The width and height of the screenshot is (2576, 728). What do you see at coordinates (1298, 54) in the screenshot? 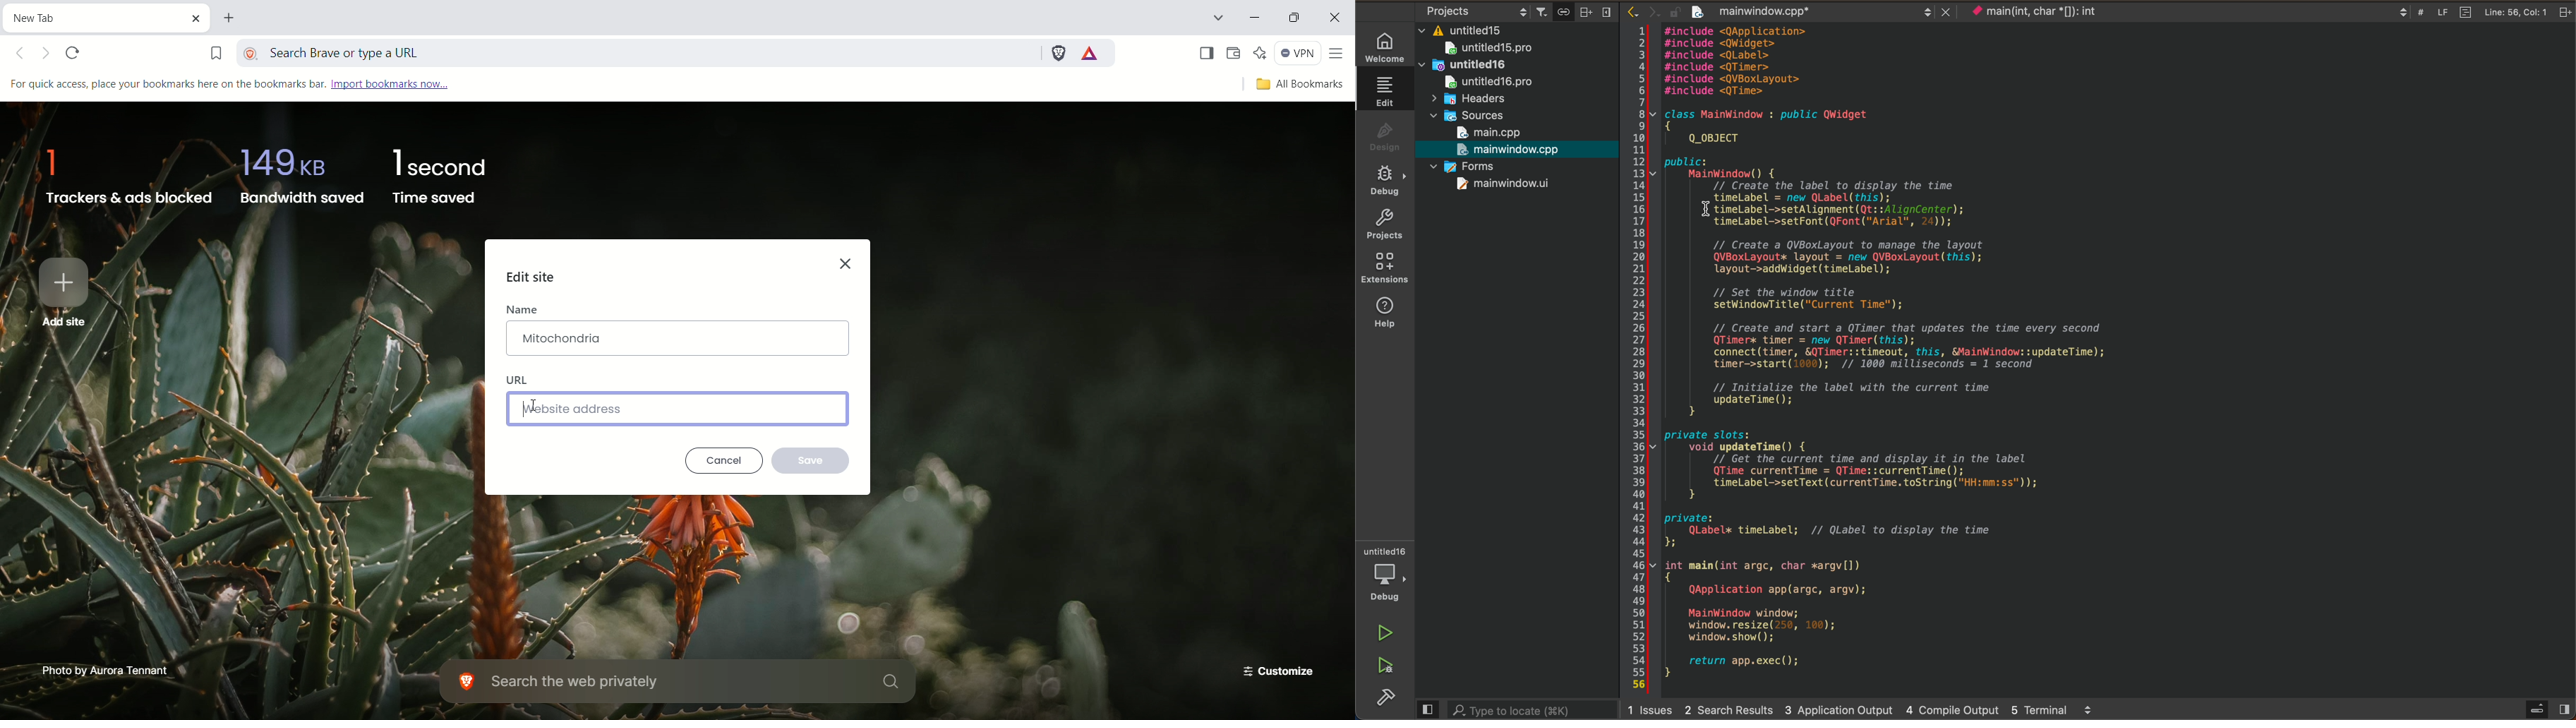
I see `VPN` at bounding box center [1298, 54].